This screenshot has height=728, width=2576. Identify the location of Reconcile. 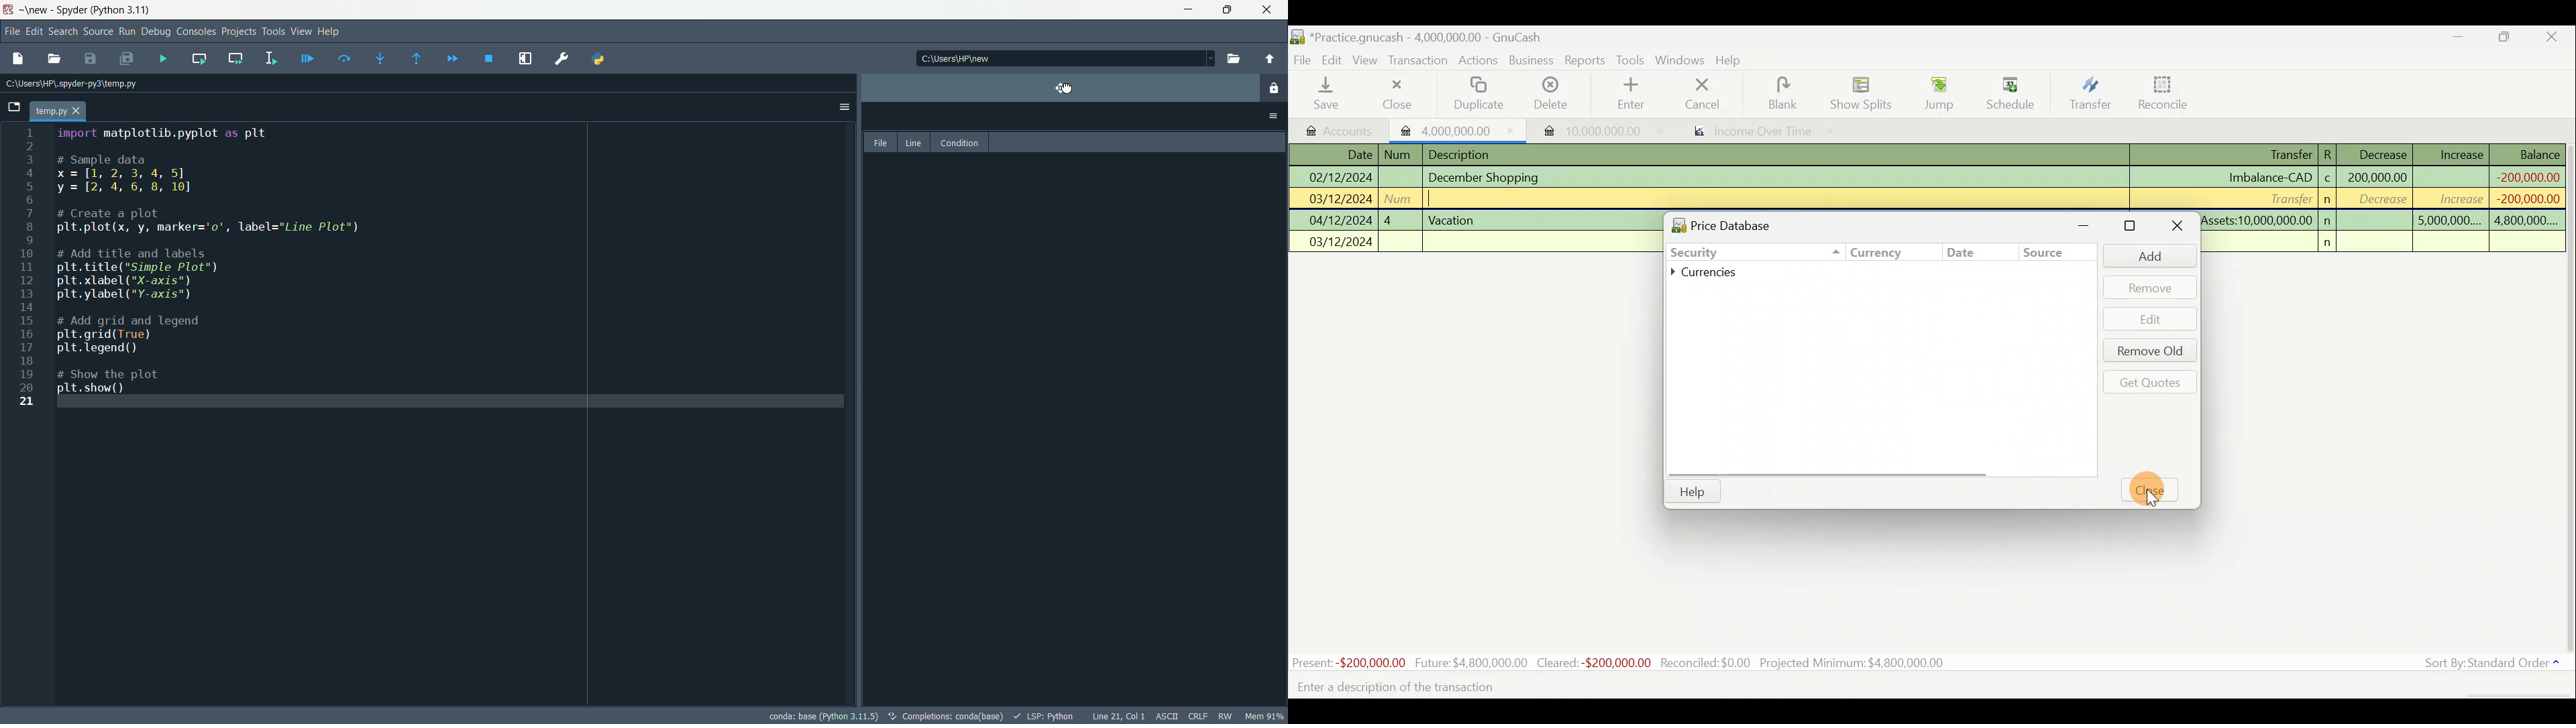
(2158, 93).